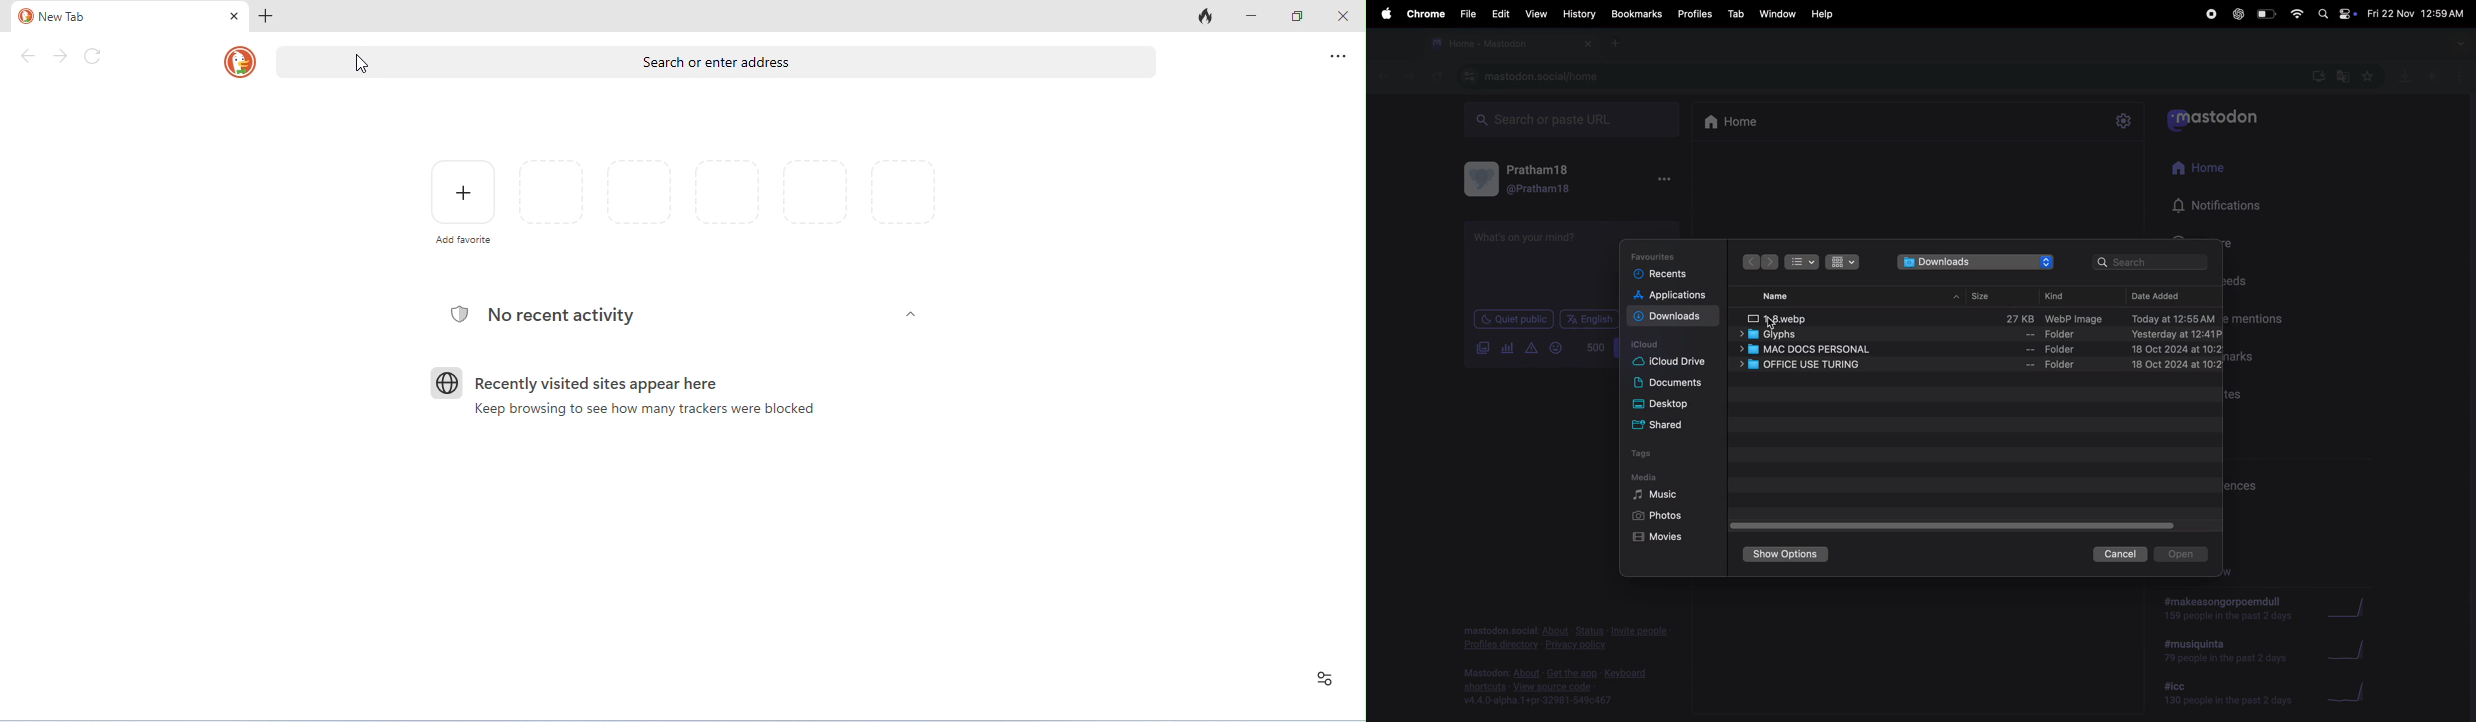  Describe the element at coordinates (1648, 453) in the screenshot. I see `tags` at that location.